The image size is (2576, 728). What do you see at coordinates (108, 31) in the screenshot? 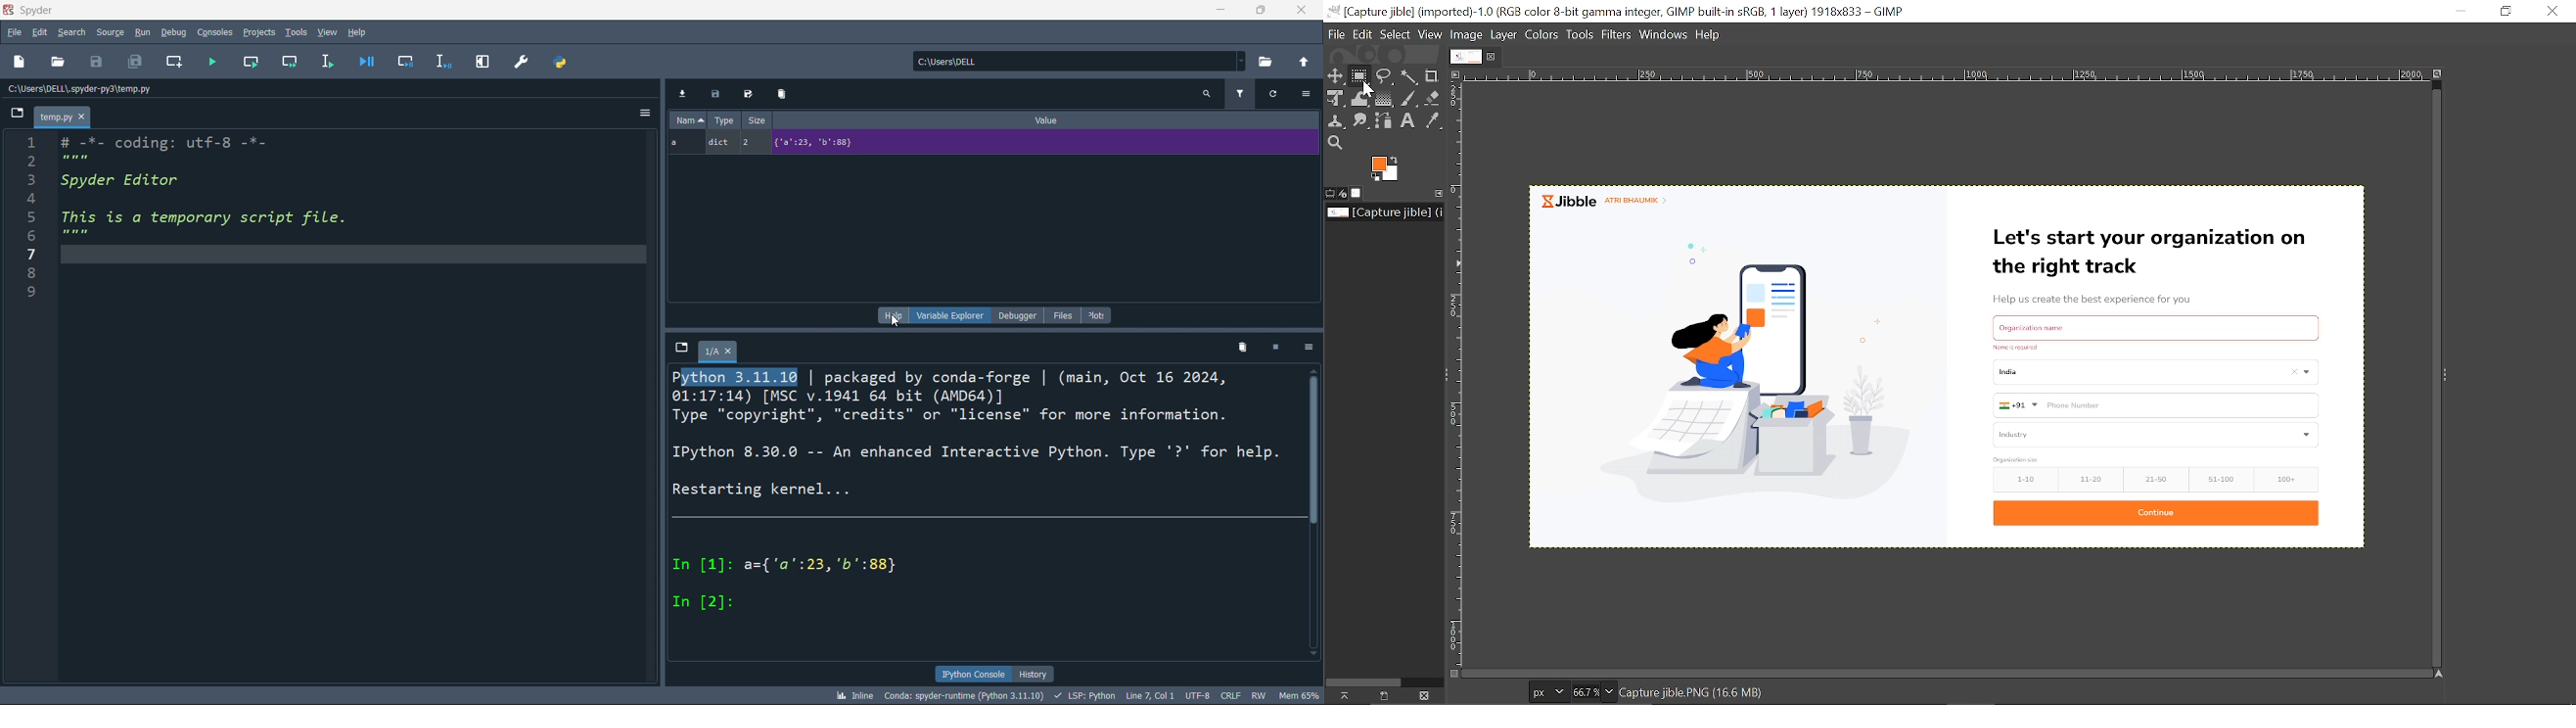
I see `source` at bounding box center [108, 31].